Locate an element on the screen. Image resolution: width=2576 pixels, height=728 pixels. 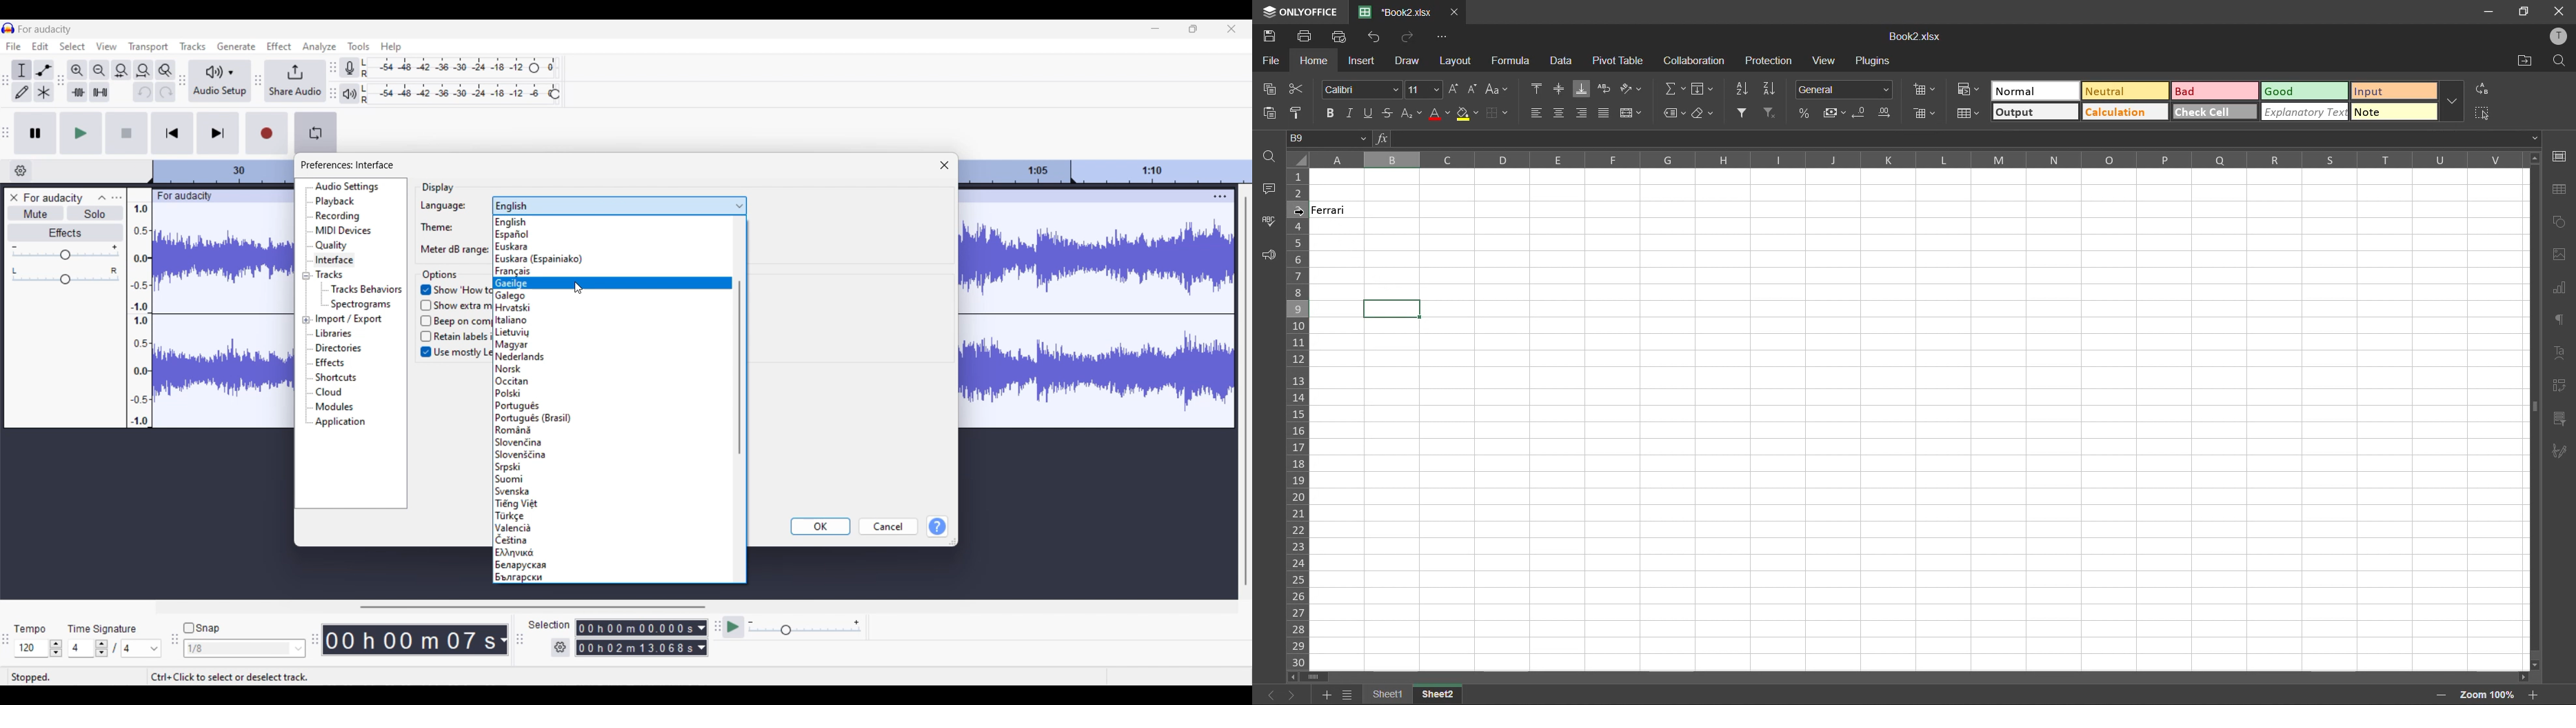
Timeline options is located at coordinates (21, 171).